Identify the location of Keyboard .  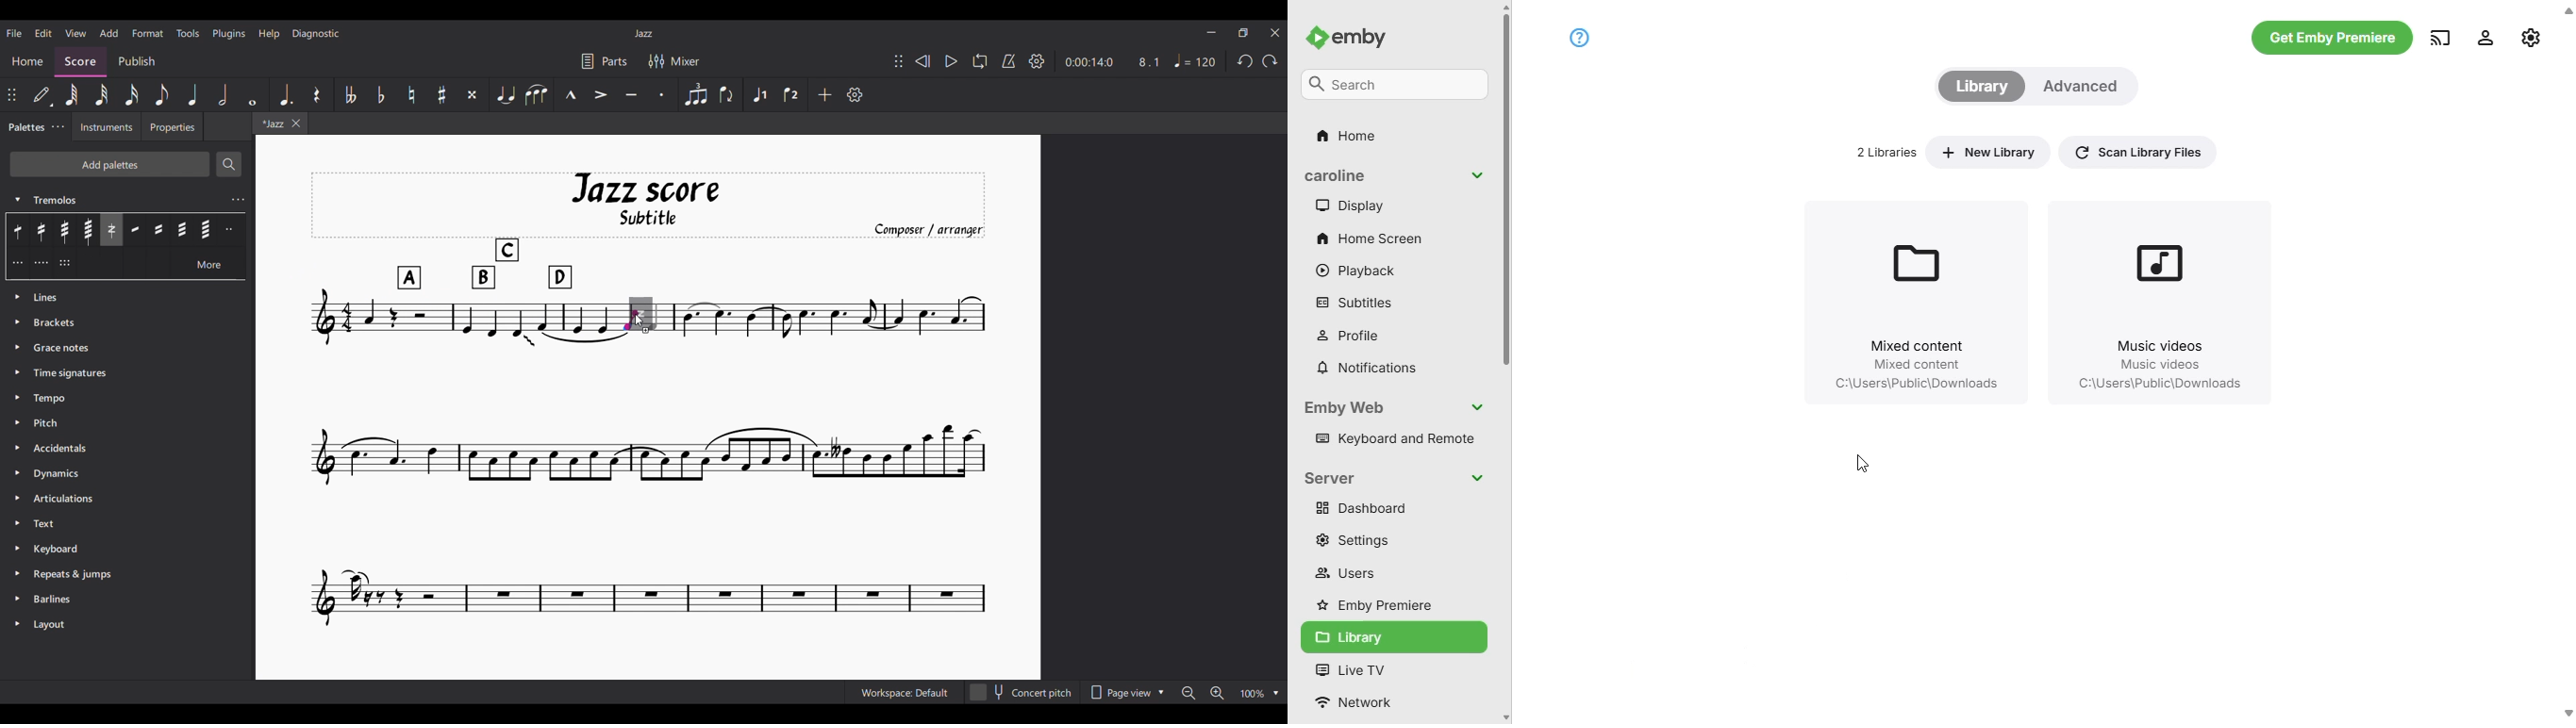
(125, 549).